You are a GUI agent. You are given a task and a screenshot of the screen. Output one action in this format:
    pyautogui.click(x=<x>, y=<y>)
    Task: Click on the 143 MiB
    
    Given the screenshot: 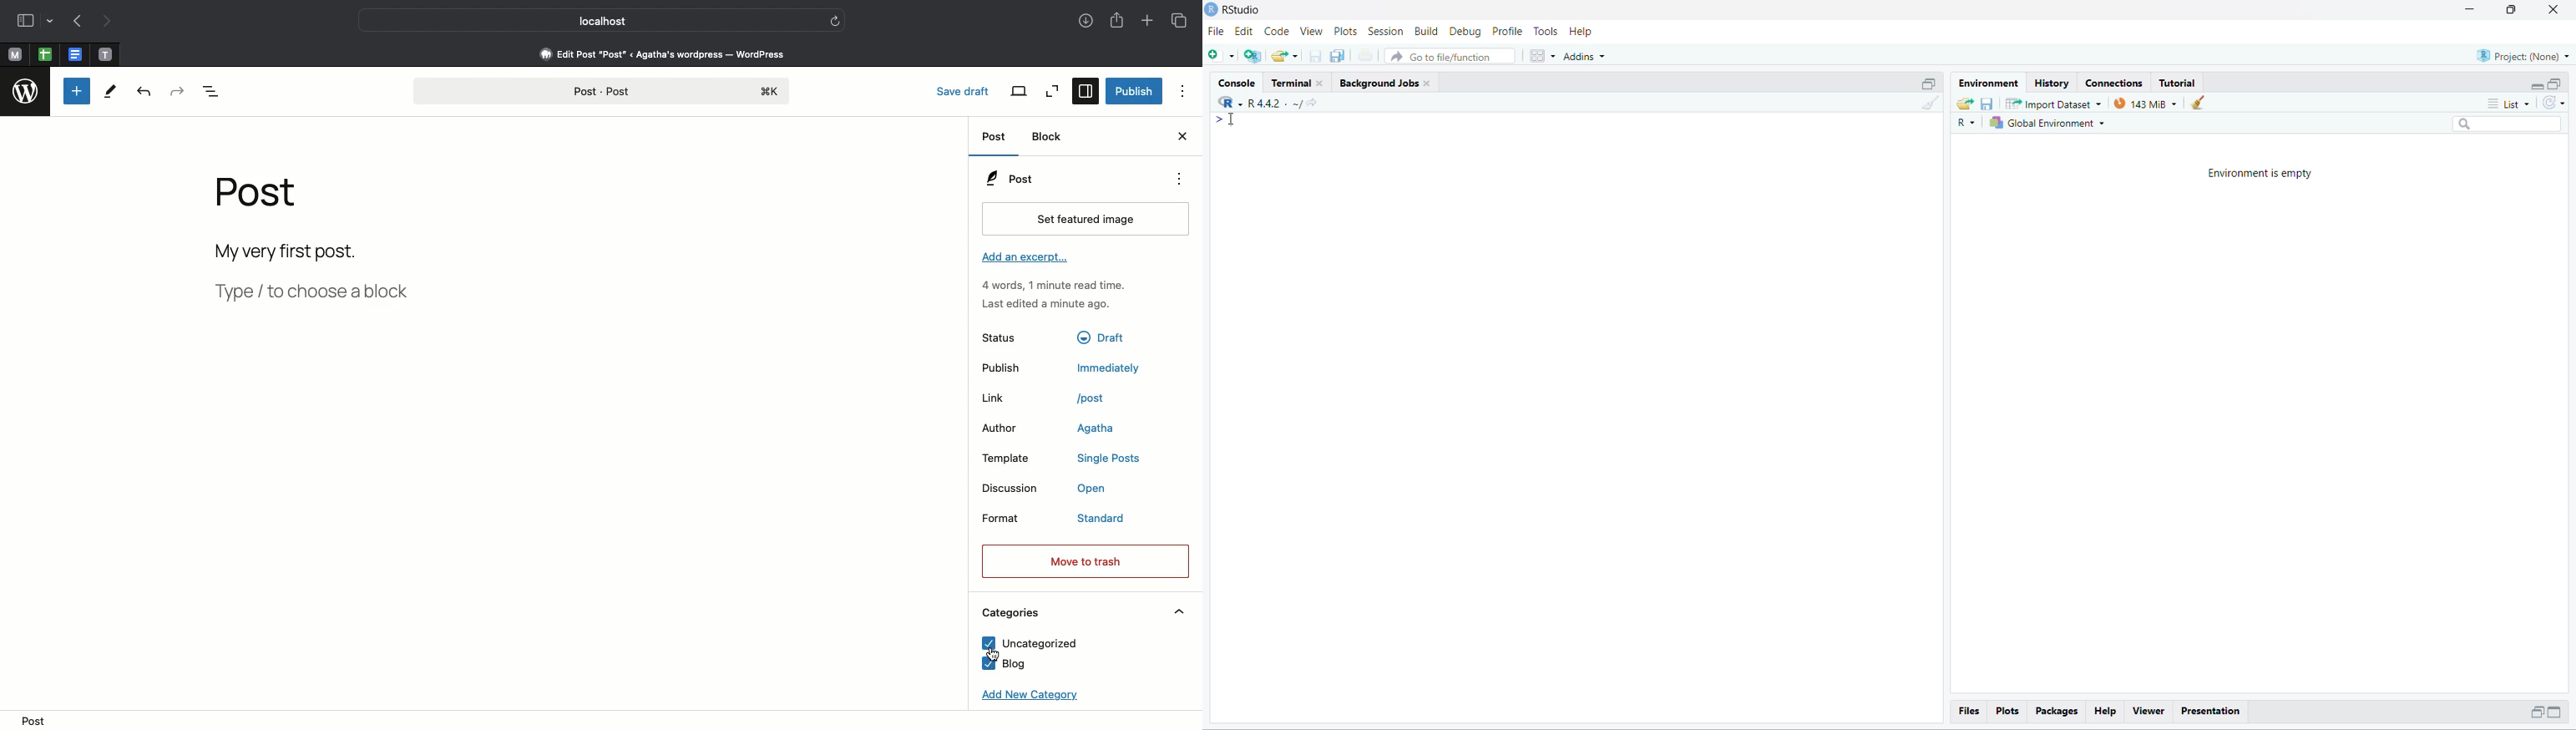 What is the action you would take?
    pyautogui.click(x=2145, y=102)
    